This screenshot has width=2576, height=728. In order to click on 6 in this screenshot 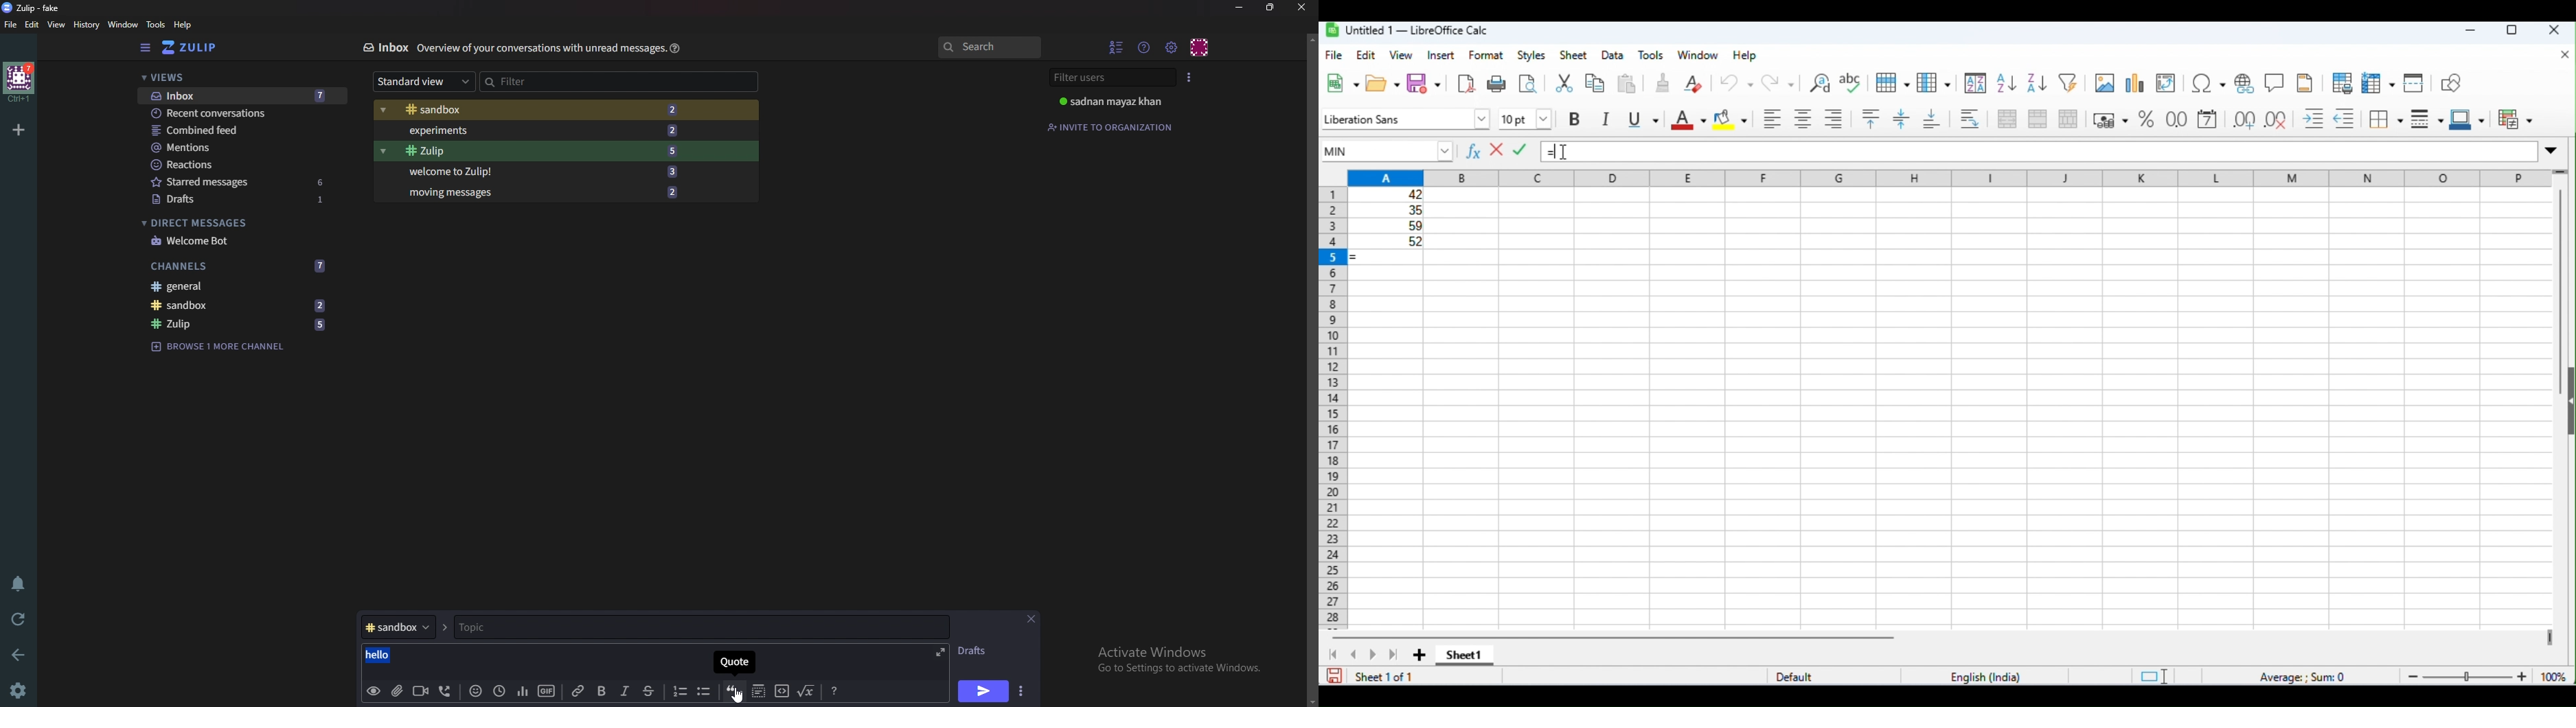, I will do `click(323, 181)`.